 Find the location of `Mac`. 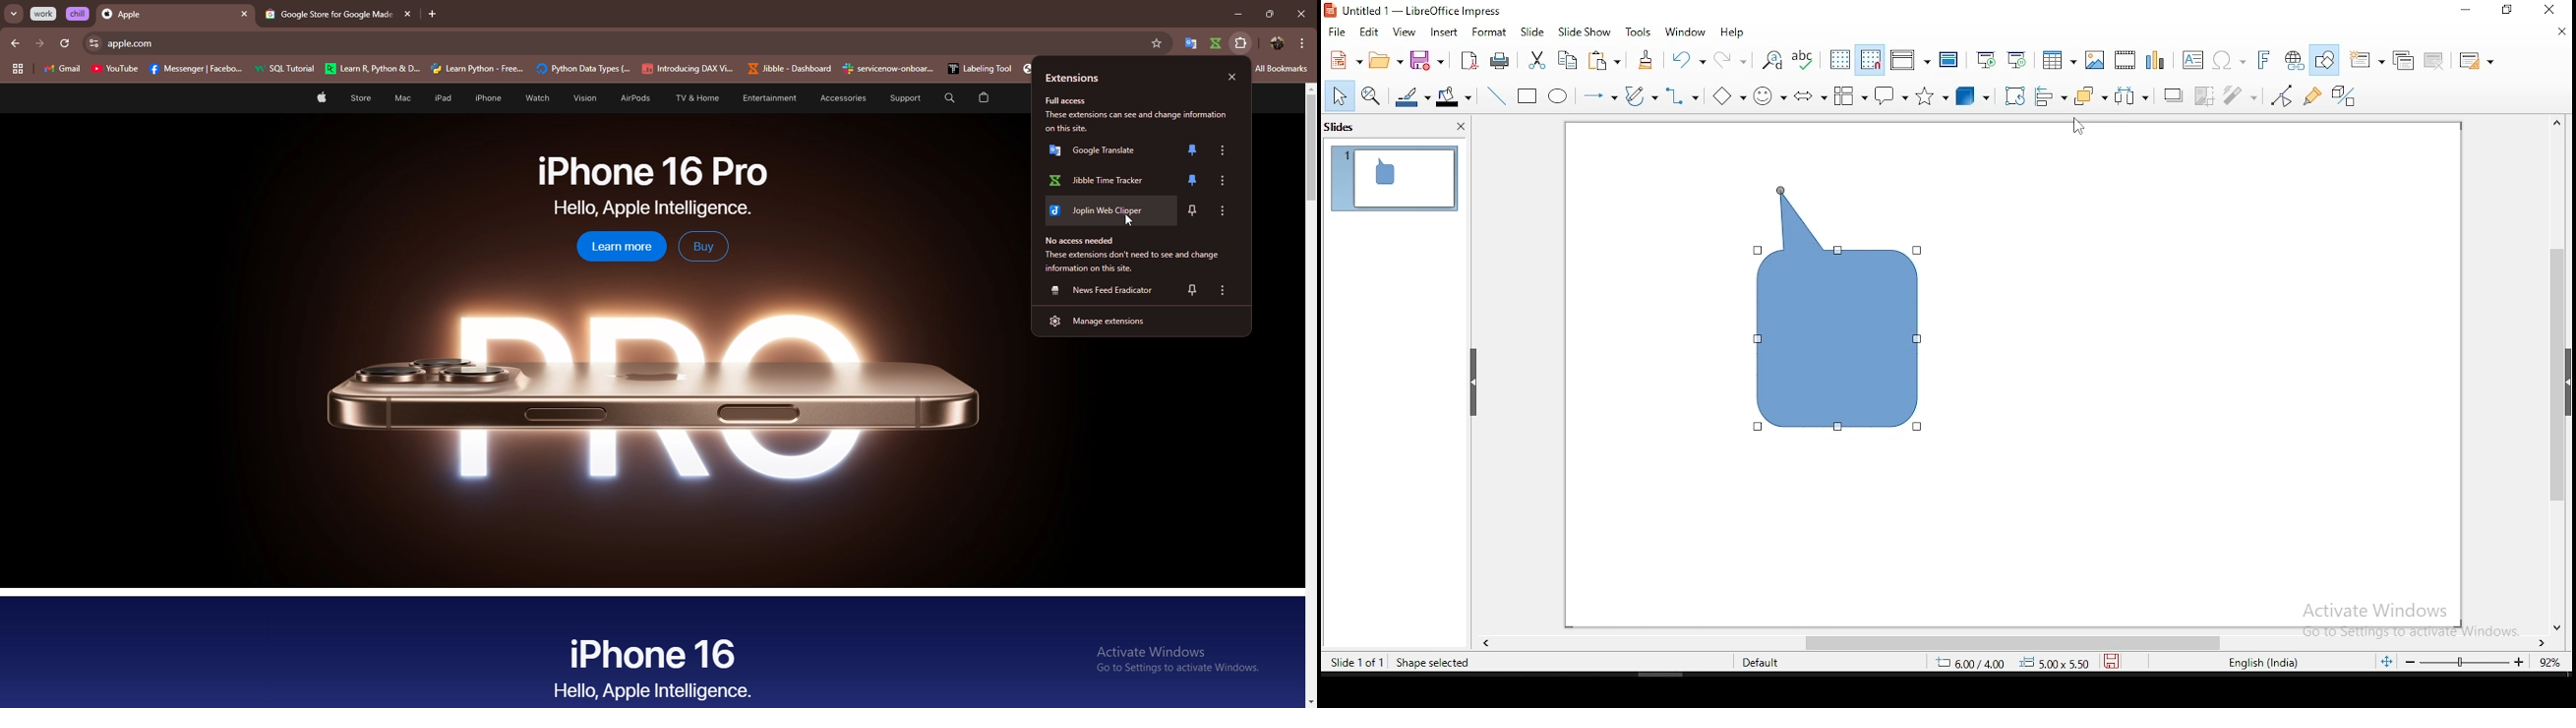

Mac is located at coordinates (402, 99).